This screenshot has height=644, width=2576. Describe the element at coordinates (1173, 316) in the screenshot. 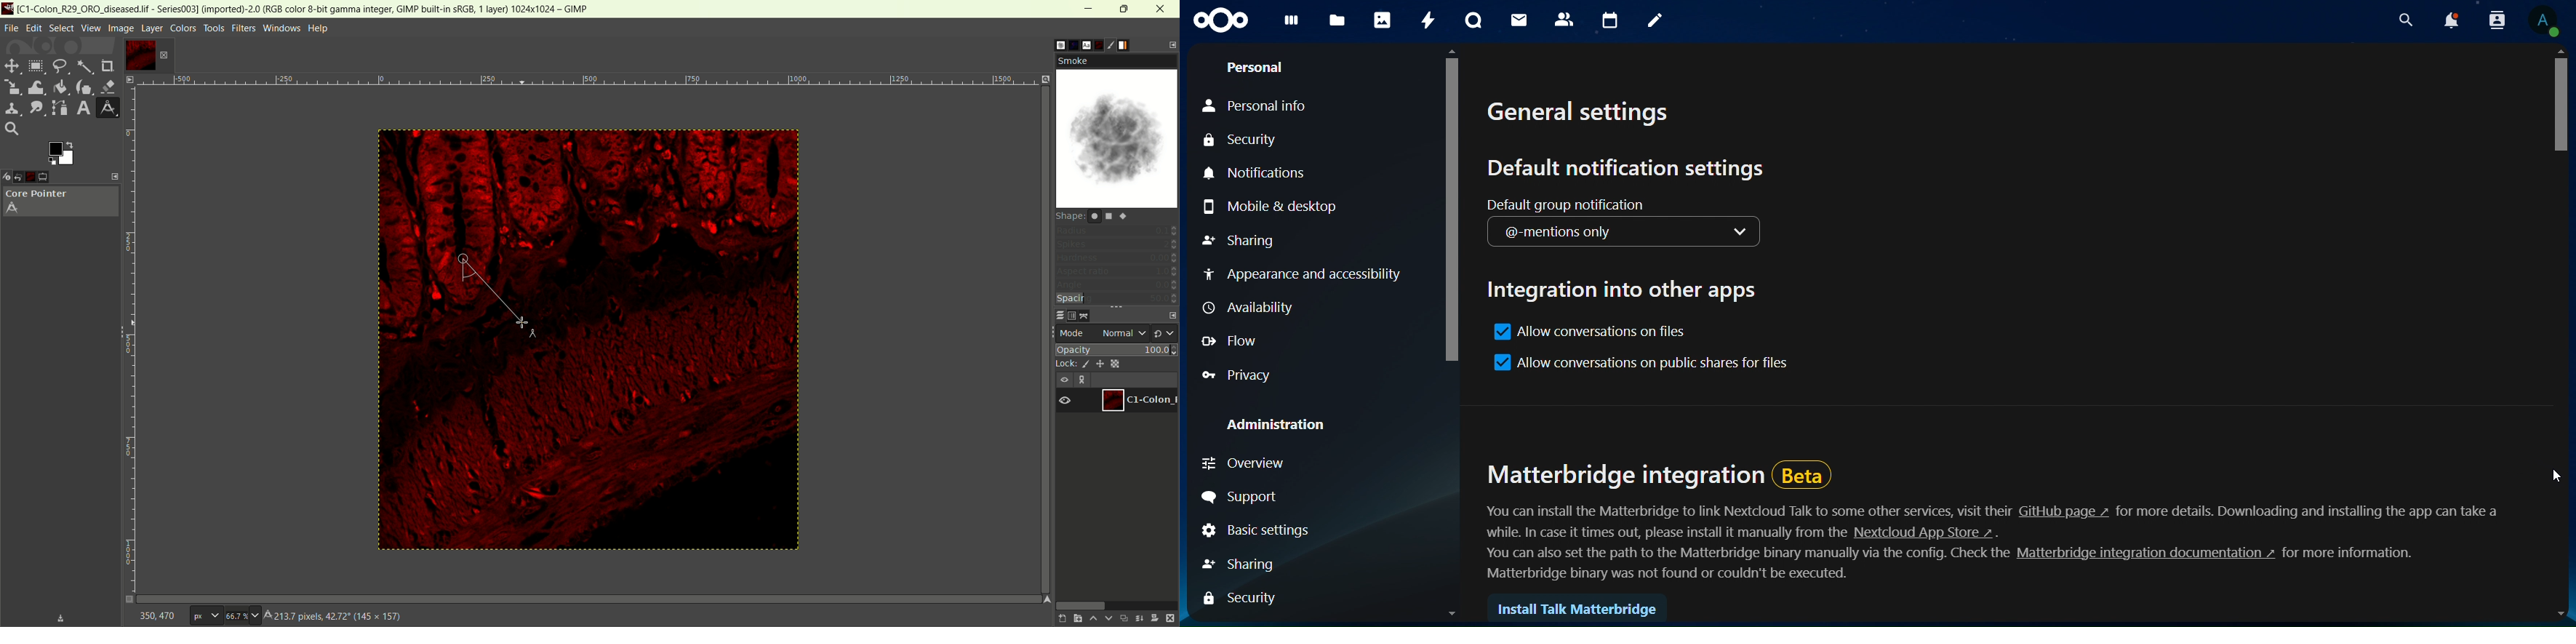

I see `configure this tab` at that location.